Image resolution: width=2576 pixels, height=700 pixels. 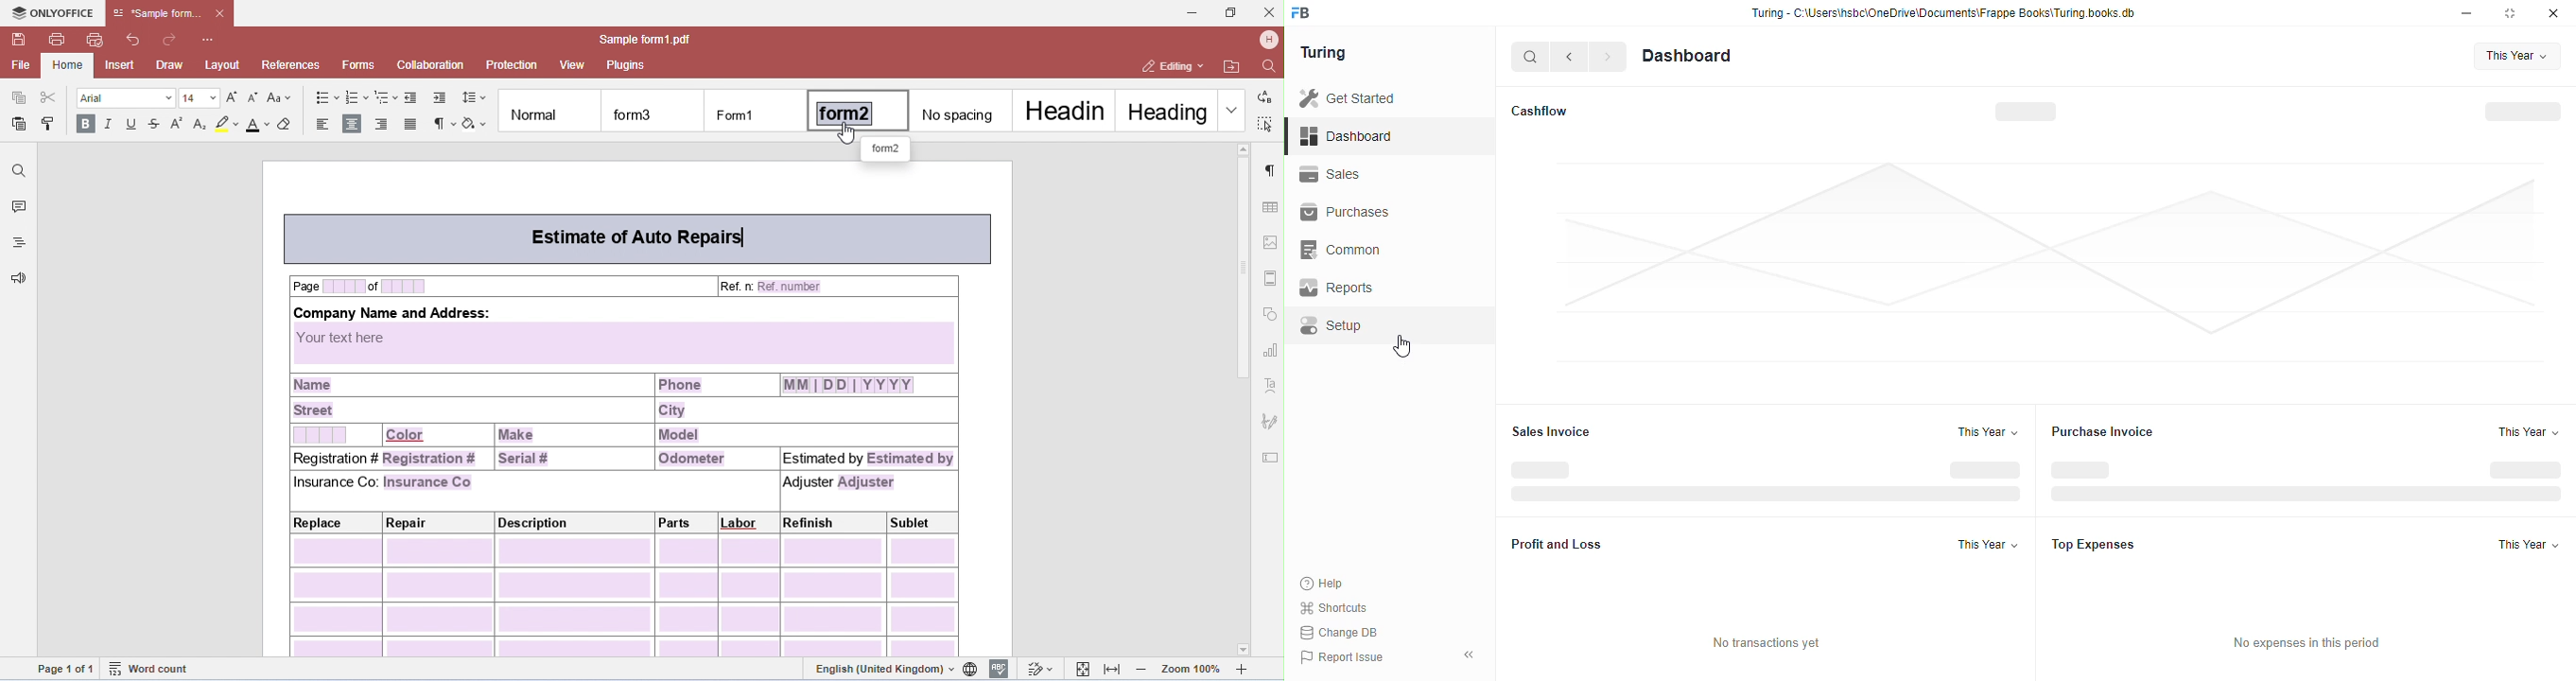 What do you see at coordinates (1401, 346) in the screenshot?
I see `cursor` at bounding box center [1401, 346].